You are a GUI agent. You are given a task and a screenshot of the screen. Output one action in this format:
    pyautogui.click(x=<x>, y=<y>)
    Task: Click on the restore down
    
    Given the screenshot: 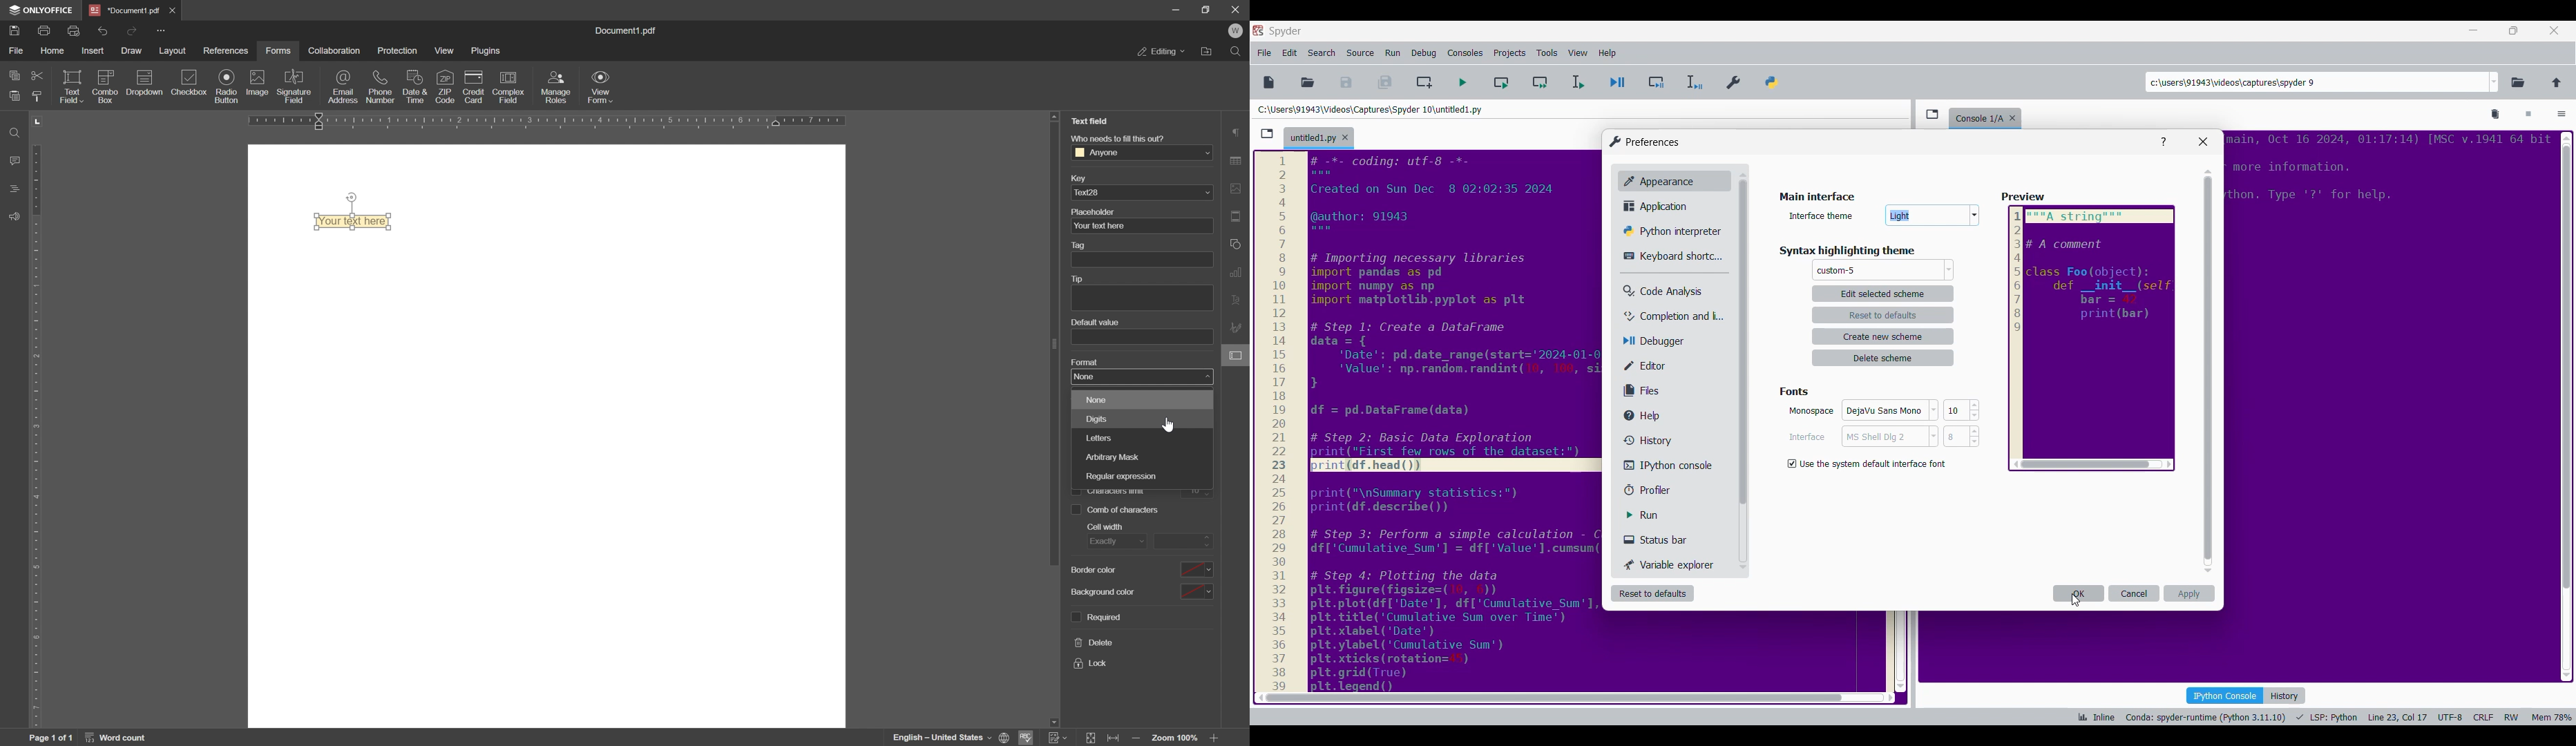 What is the action you would take?
    pyautogui.click(x=1206, y=9)
    